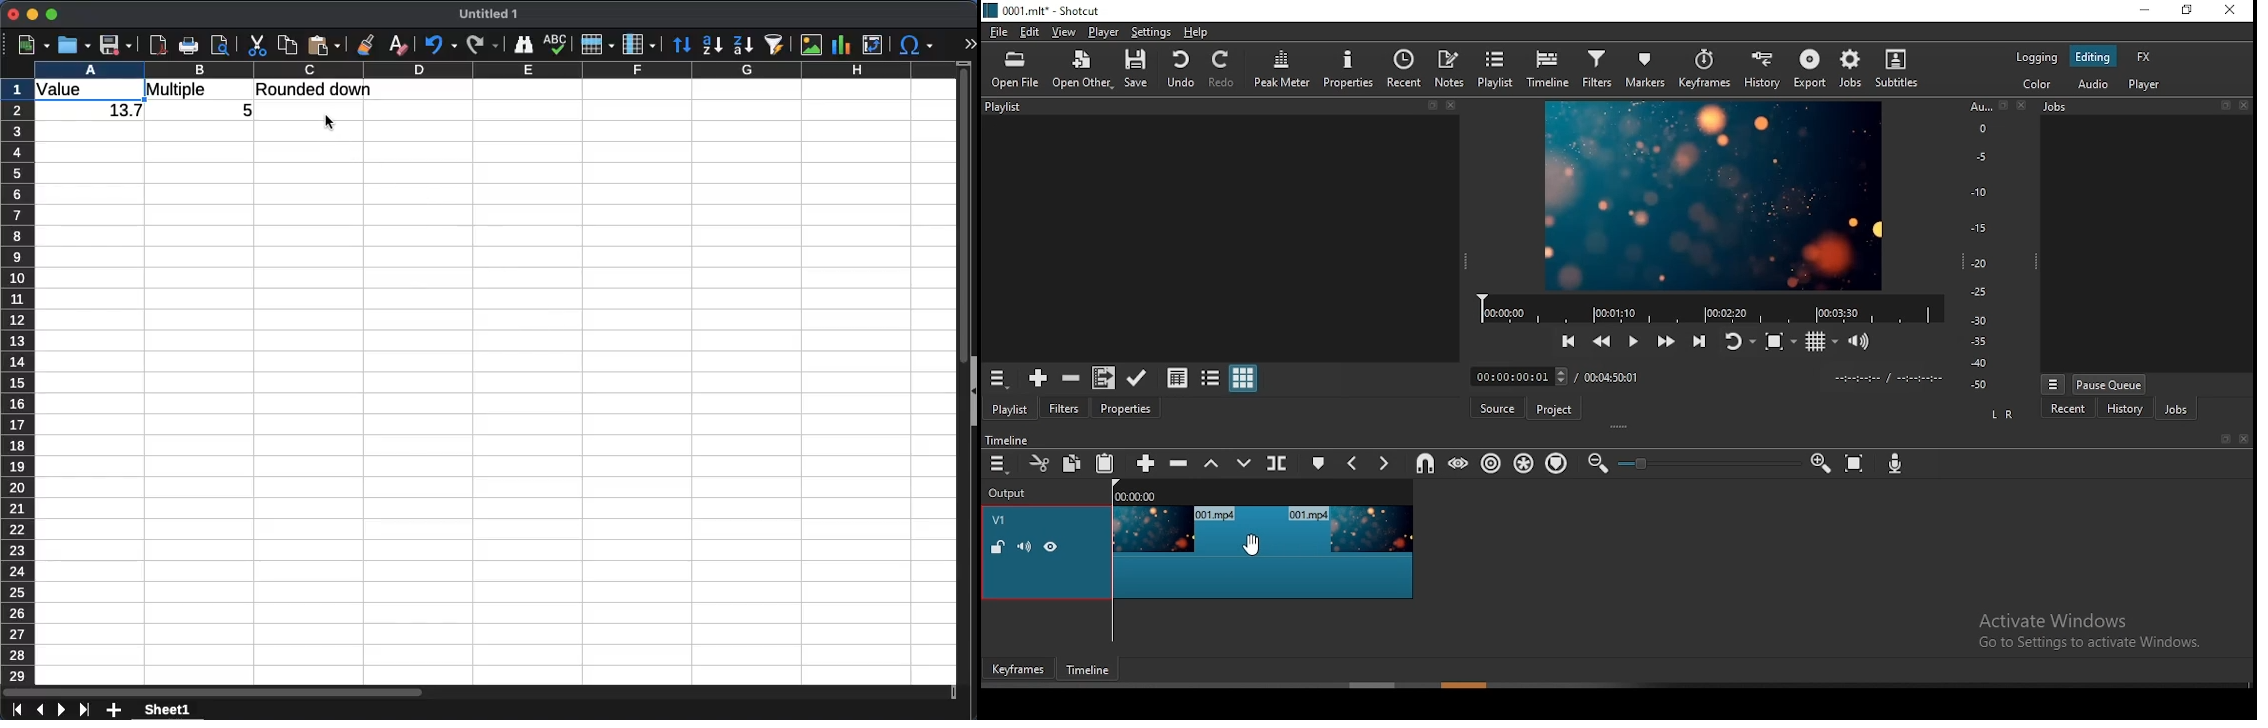  I want to click on preview, so click(1714, 192).